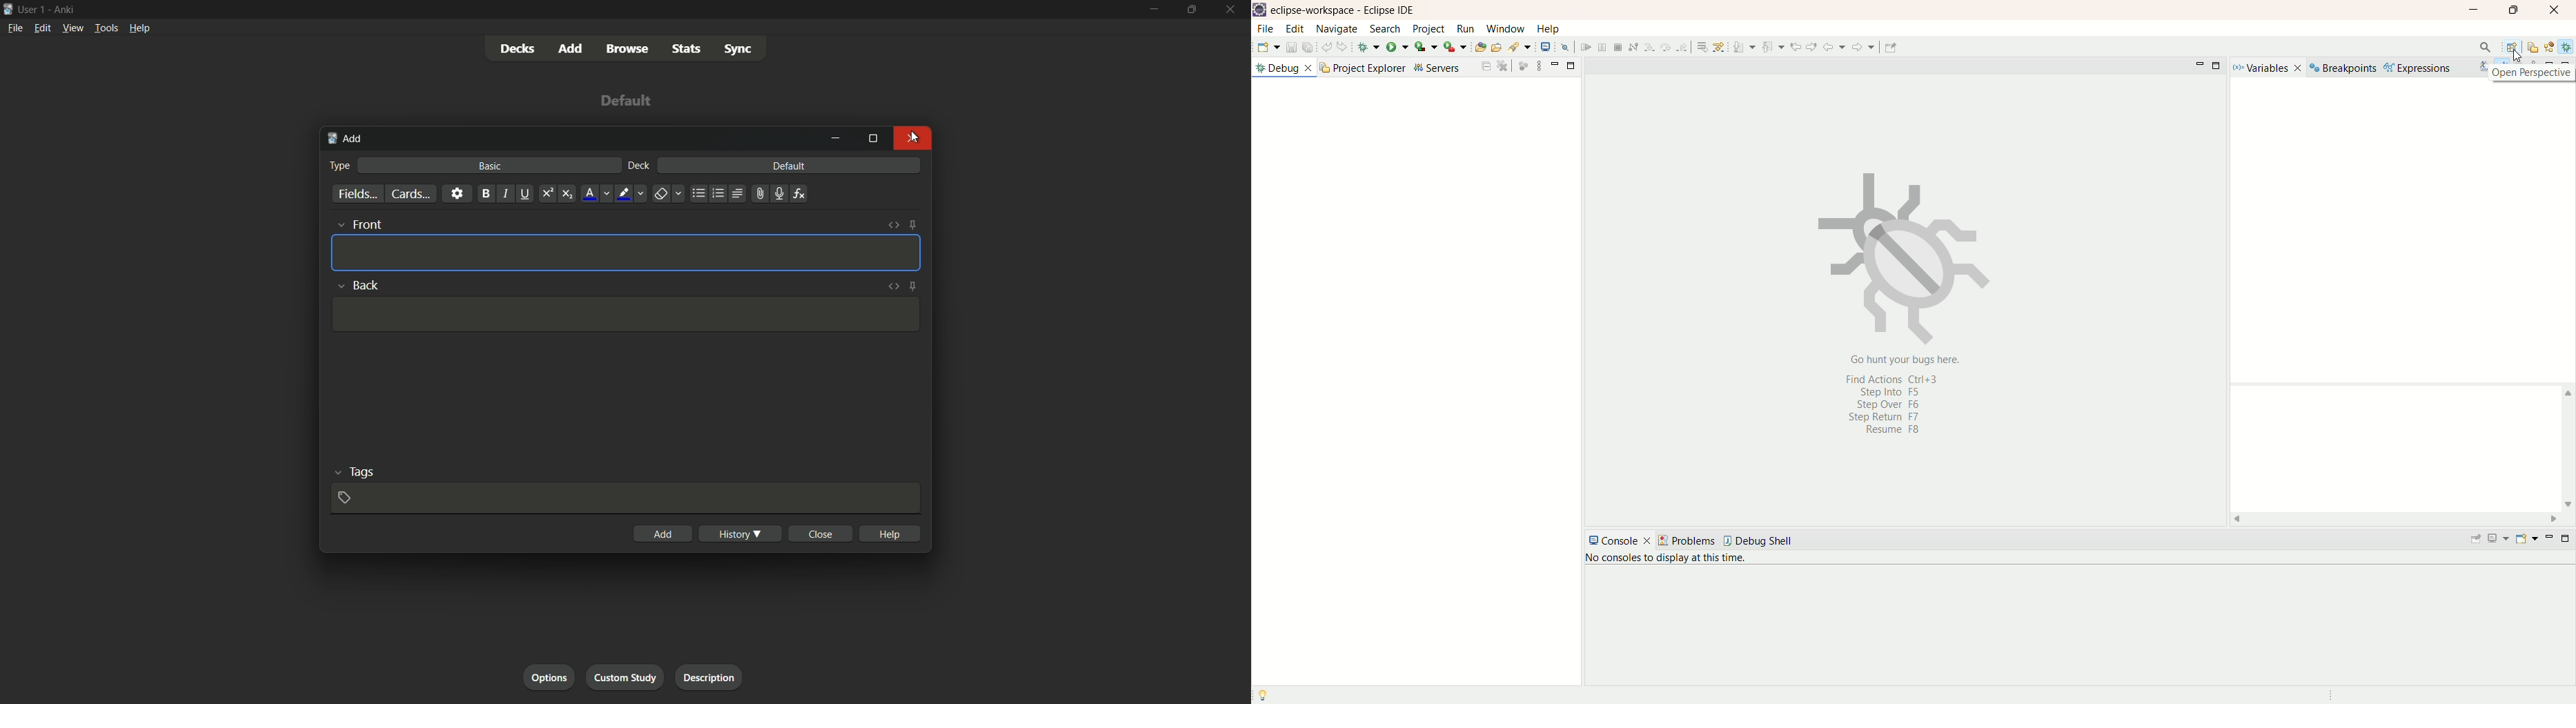 Image resolution: width=2576 pixels, height=728 pixels. Describe the element at coordinates (1515, 48) in the screenshot. I see `create a new Java servlet` at that location.